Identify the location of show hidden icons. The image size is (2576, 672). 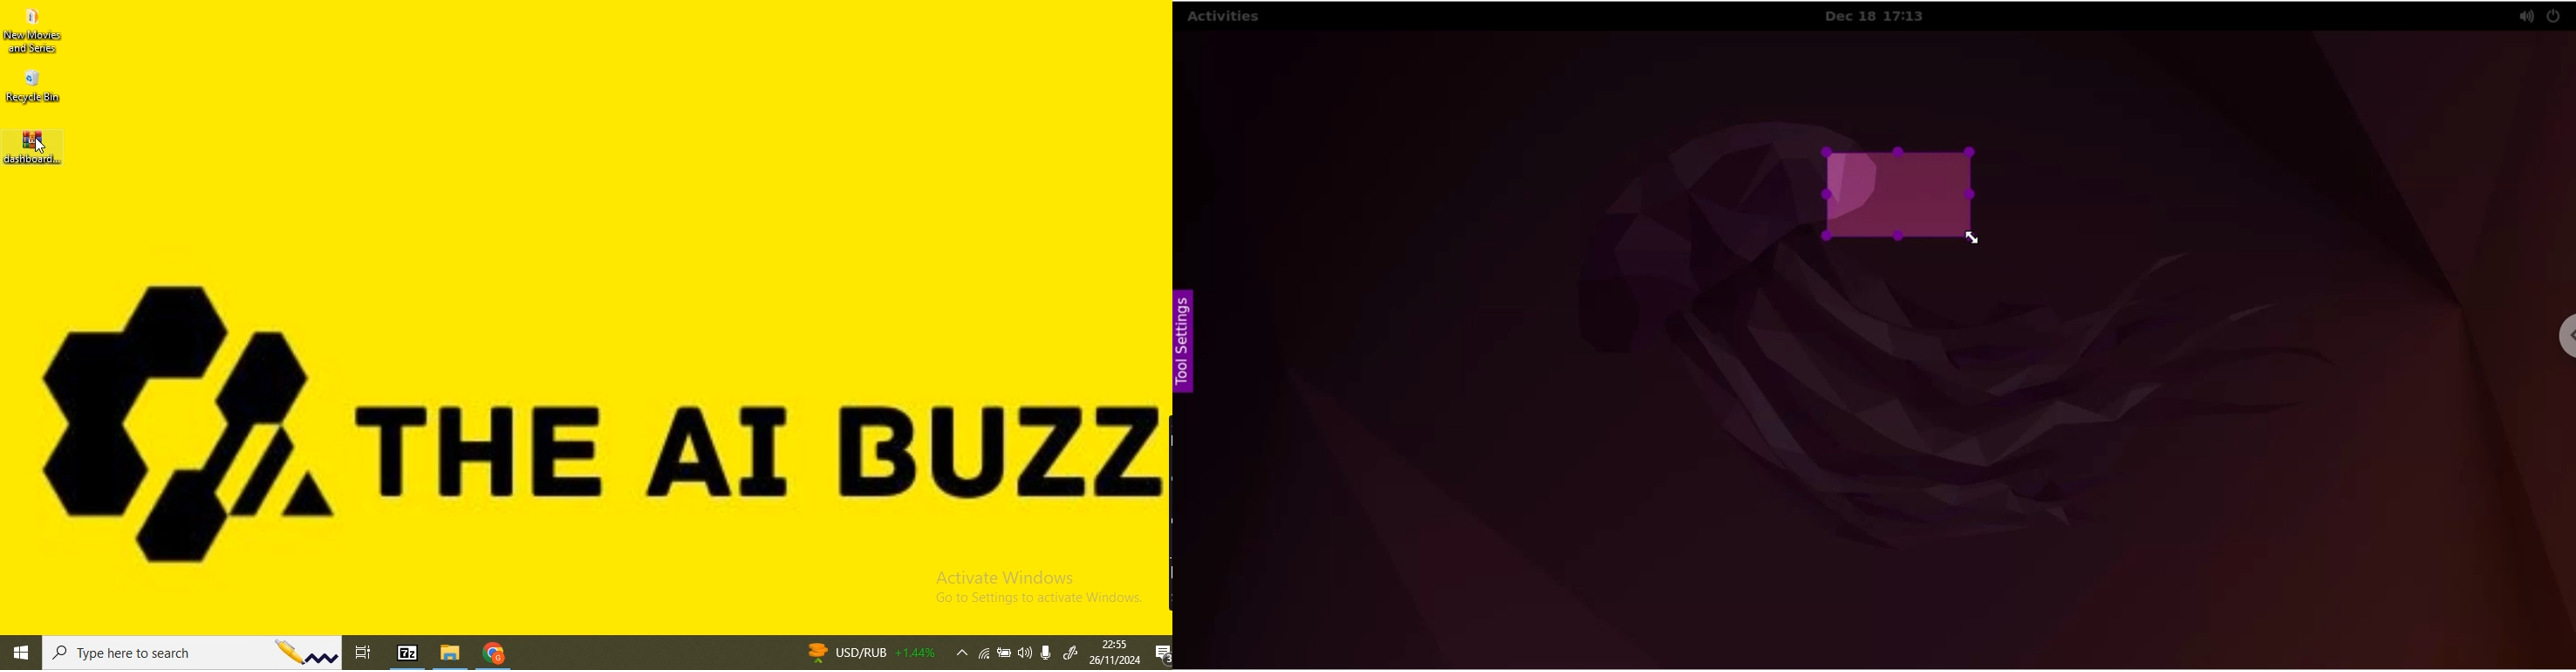
(959, 654).